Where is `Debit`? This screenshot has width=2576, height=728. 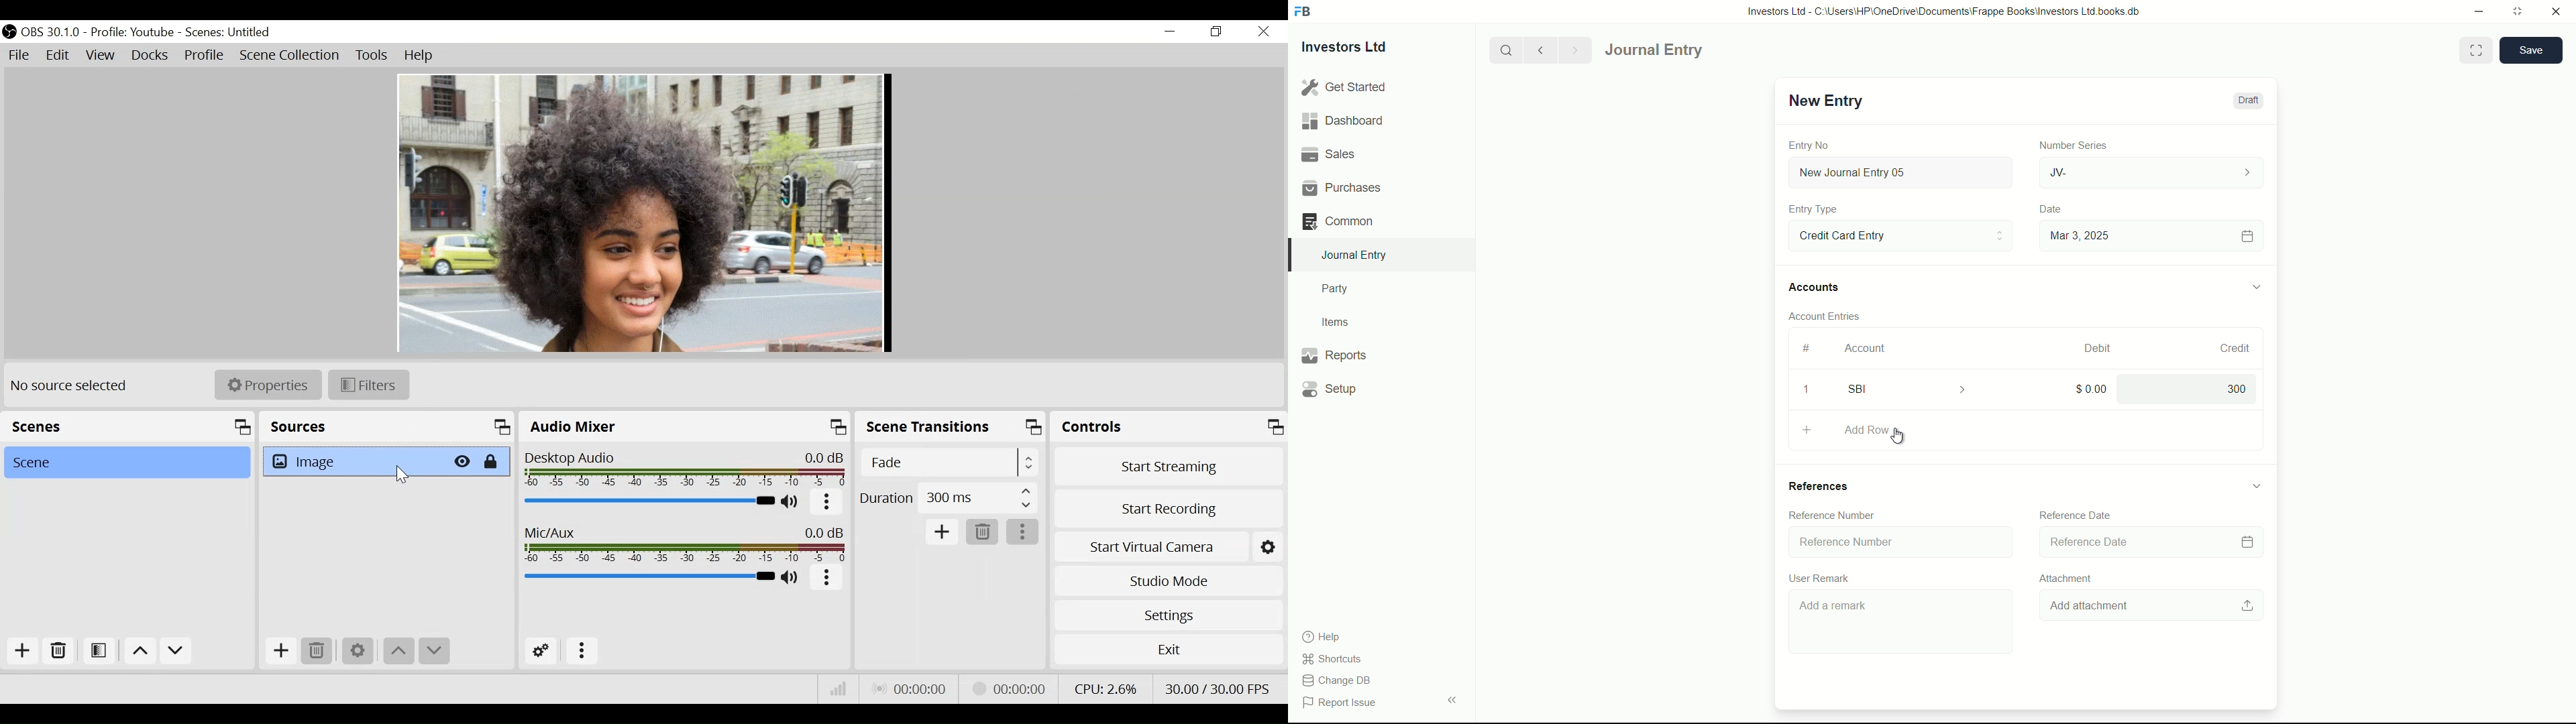 Debit is located at coordinates (2092, 349).